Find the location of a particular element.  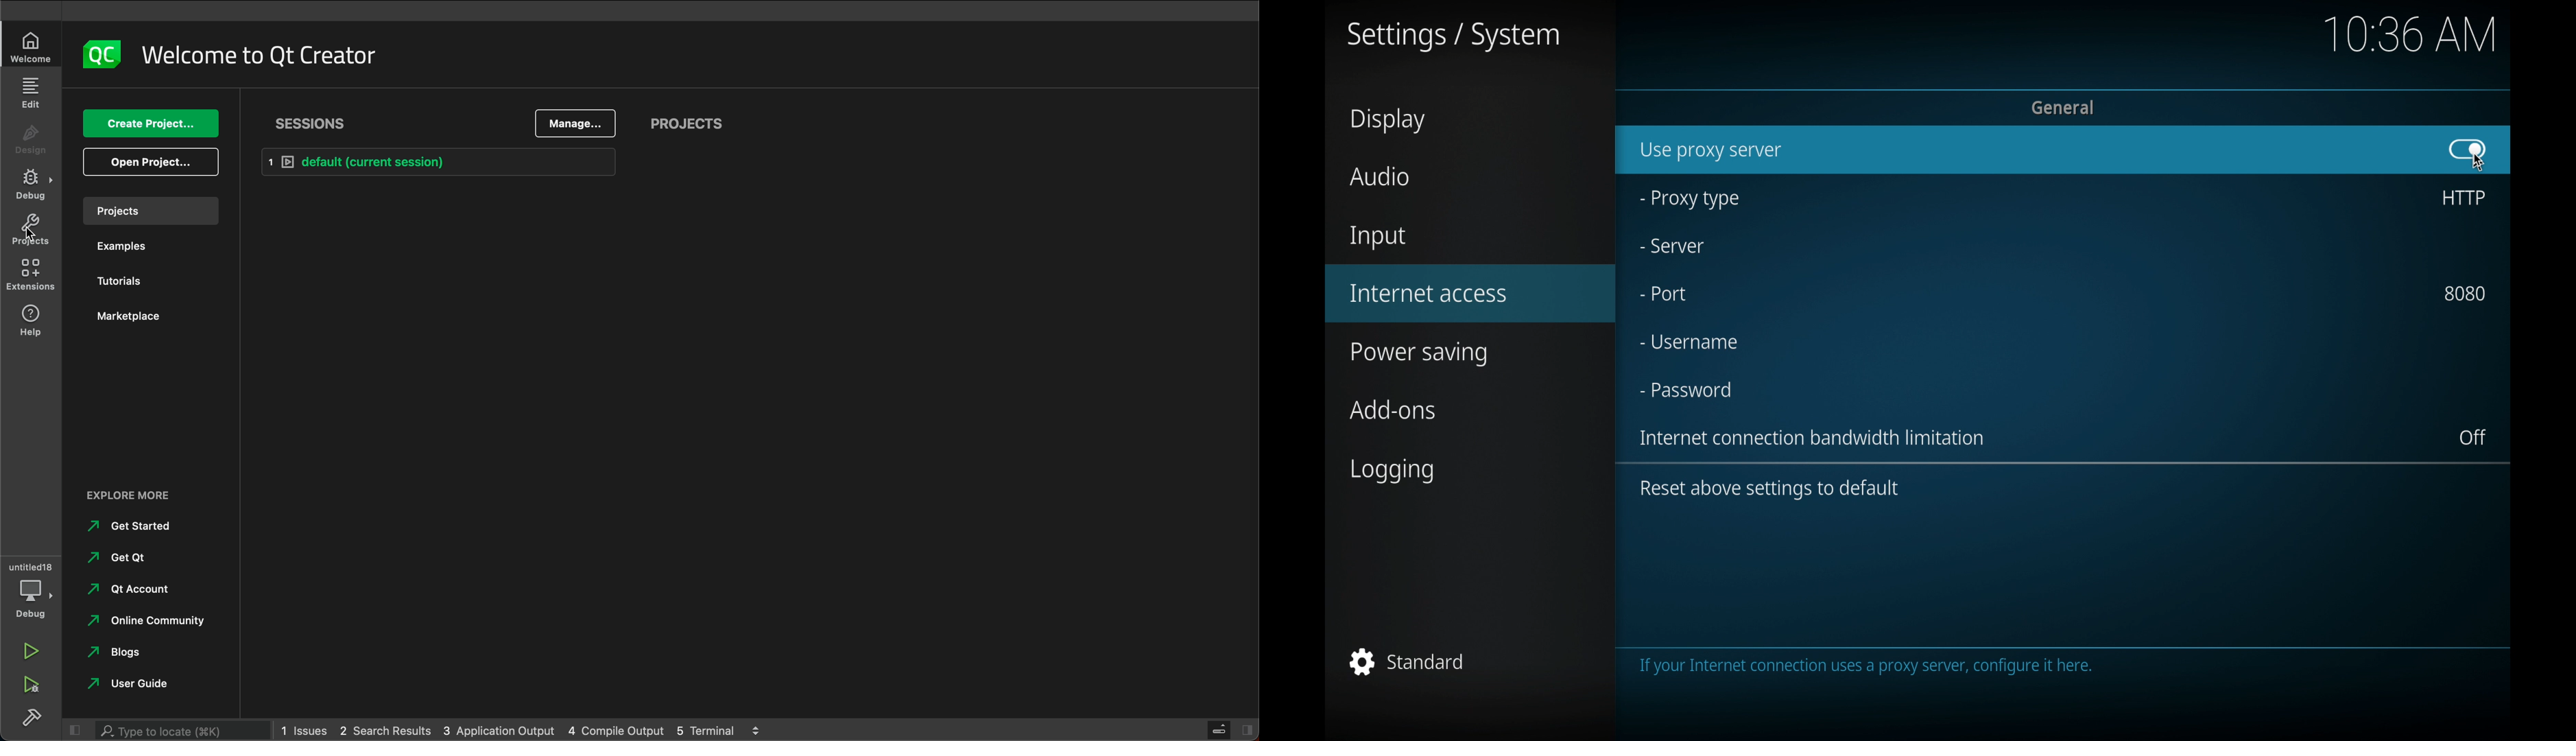

internet access is located at coordinates (1429, 294).